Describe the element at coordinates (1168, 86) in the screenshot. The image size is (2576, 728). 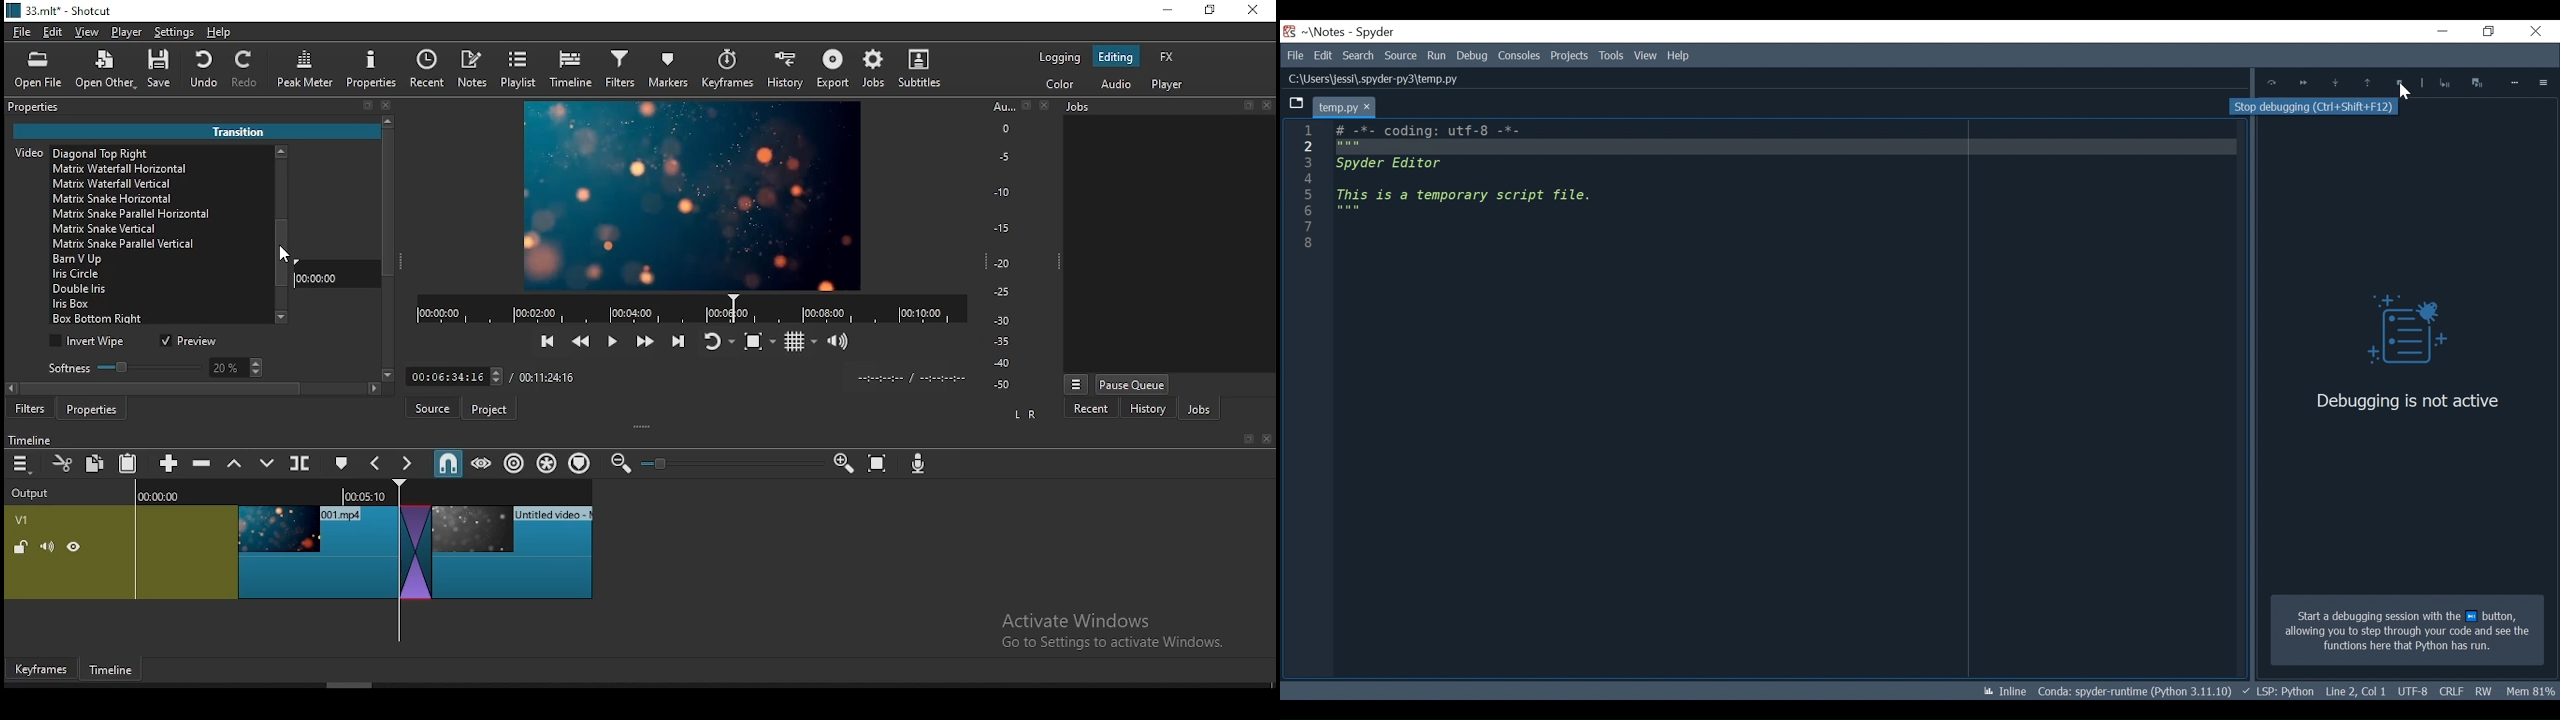
I see `player` at that location.